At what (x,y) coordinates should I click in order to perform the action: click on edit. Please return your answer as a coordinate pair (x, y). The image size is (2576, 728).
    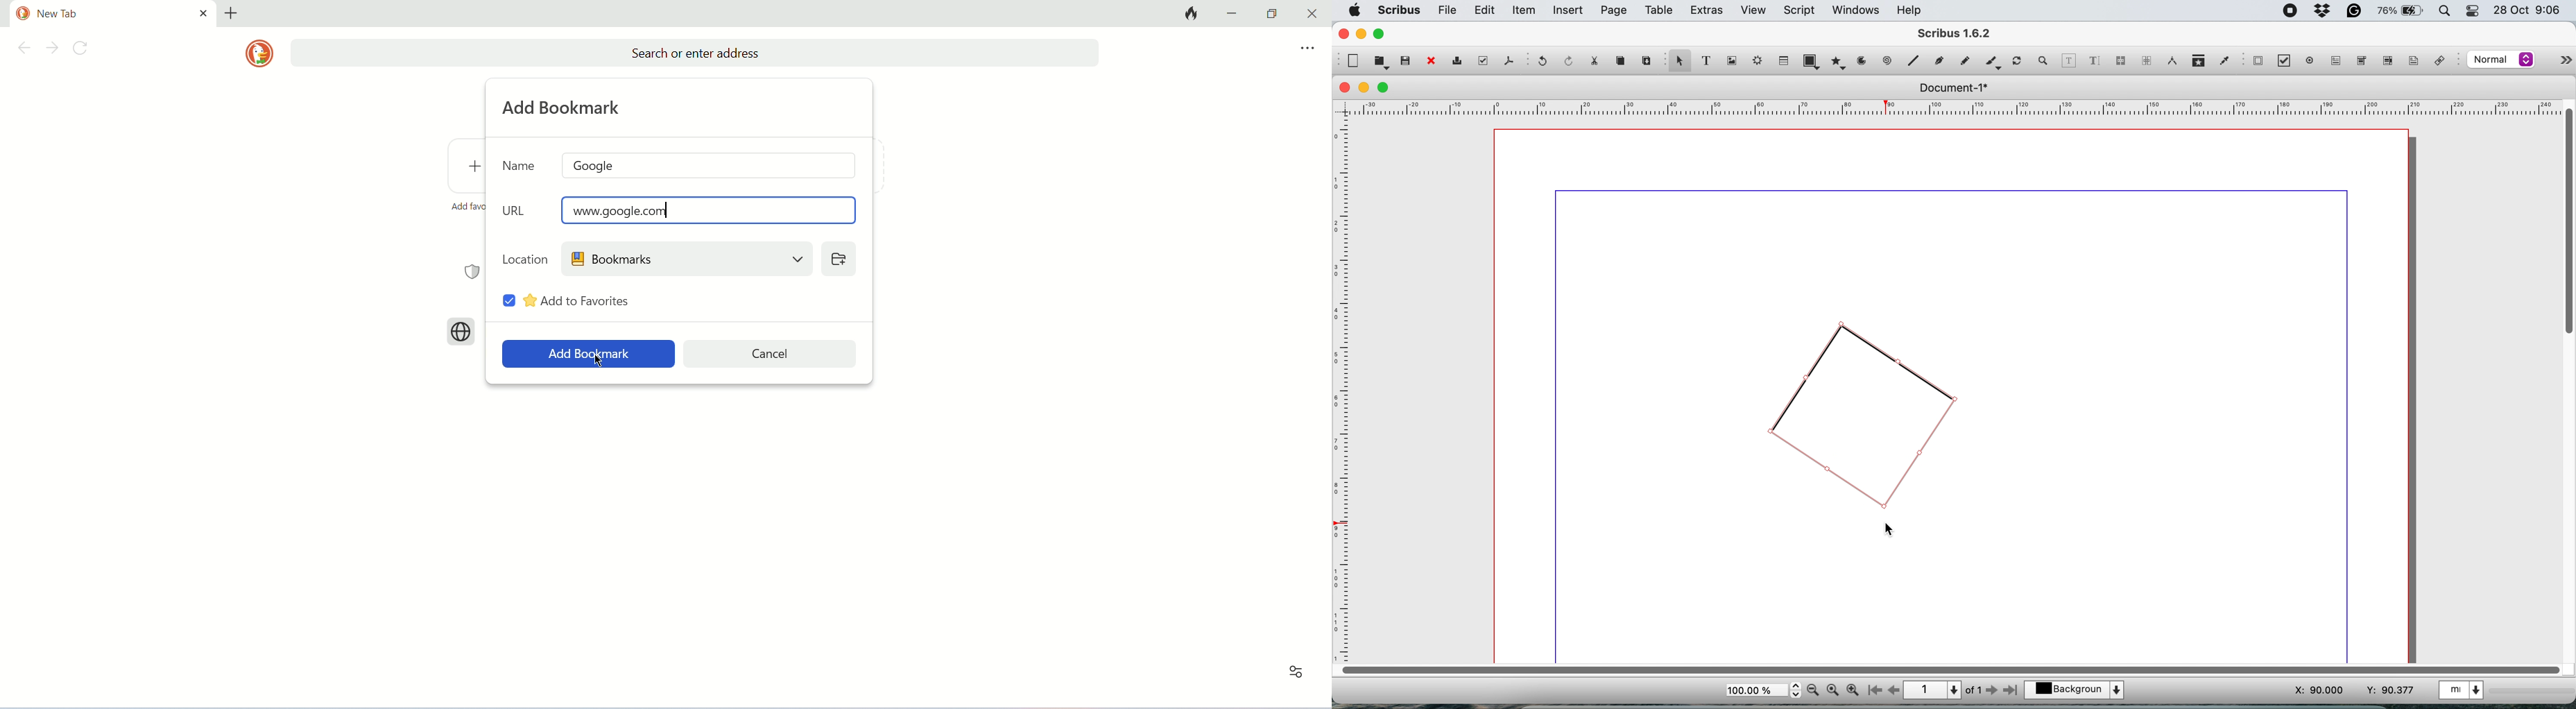
    Looking at the image, I should click on (1486, 11).